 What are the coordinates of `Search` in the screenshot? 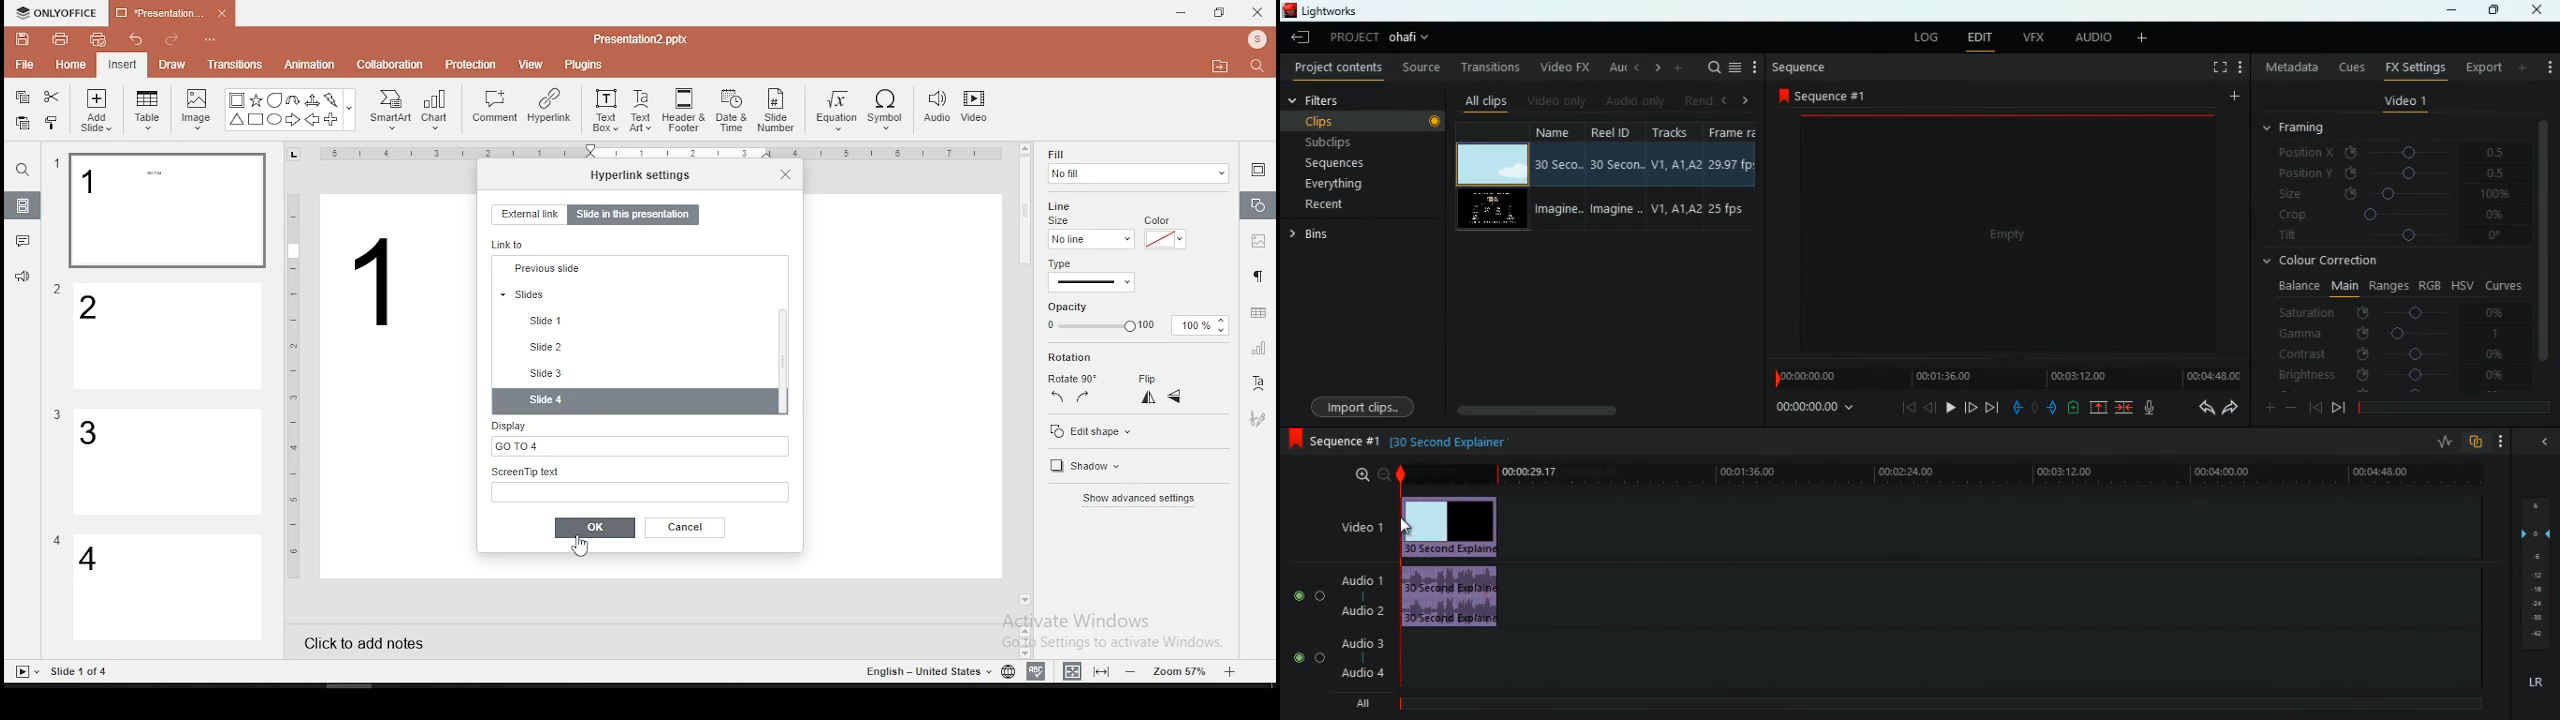 It's located at (1263, 67).